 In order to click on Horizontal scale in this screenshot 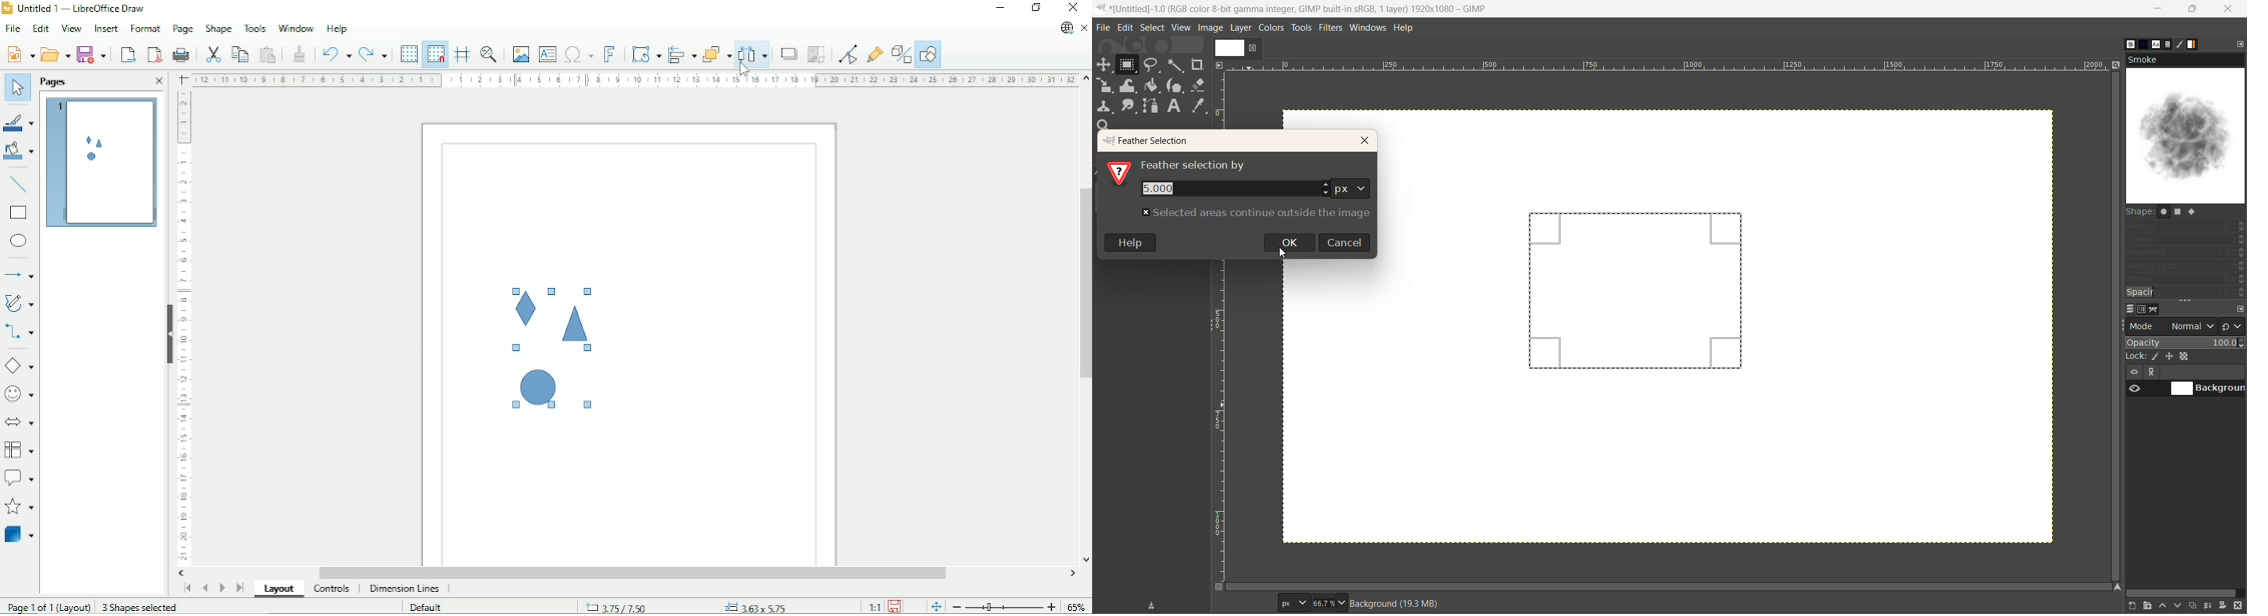, I will do `click(634, 80)`.